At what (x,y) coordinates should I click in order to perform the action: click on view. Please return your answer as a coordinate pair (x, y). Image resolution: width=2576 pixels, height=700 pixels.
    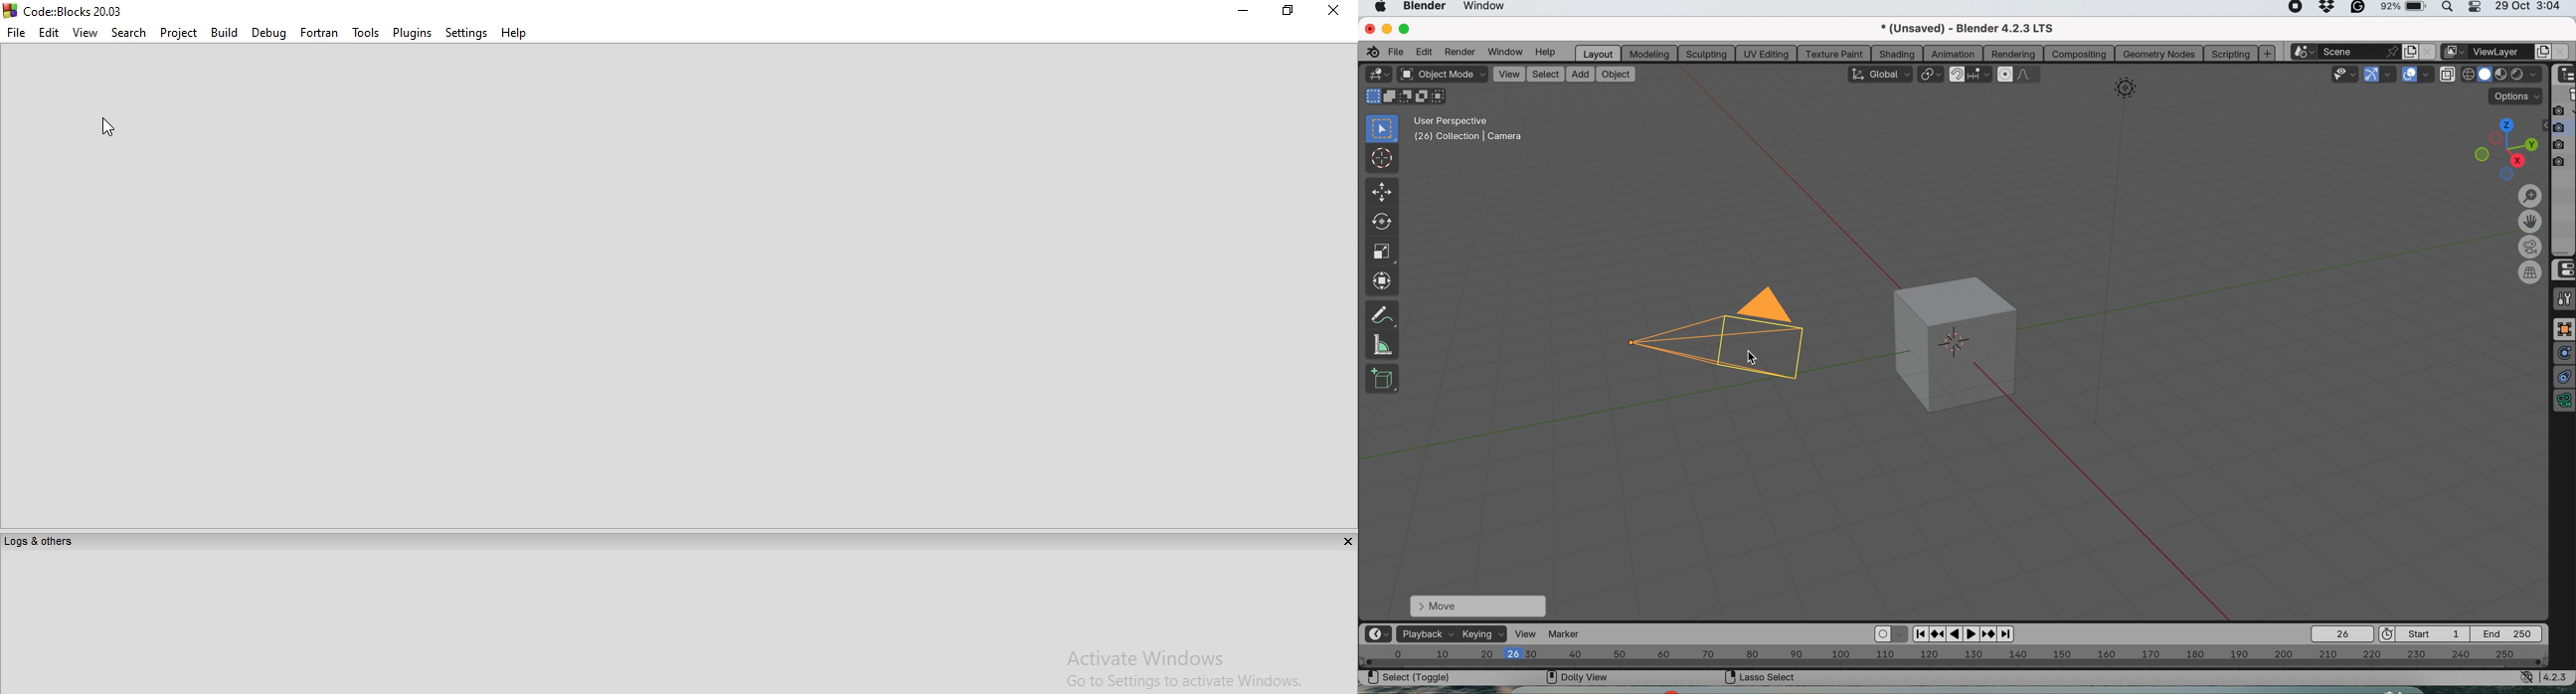
    Looking at the image, I should click on (1527, 633).